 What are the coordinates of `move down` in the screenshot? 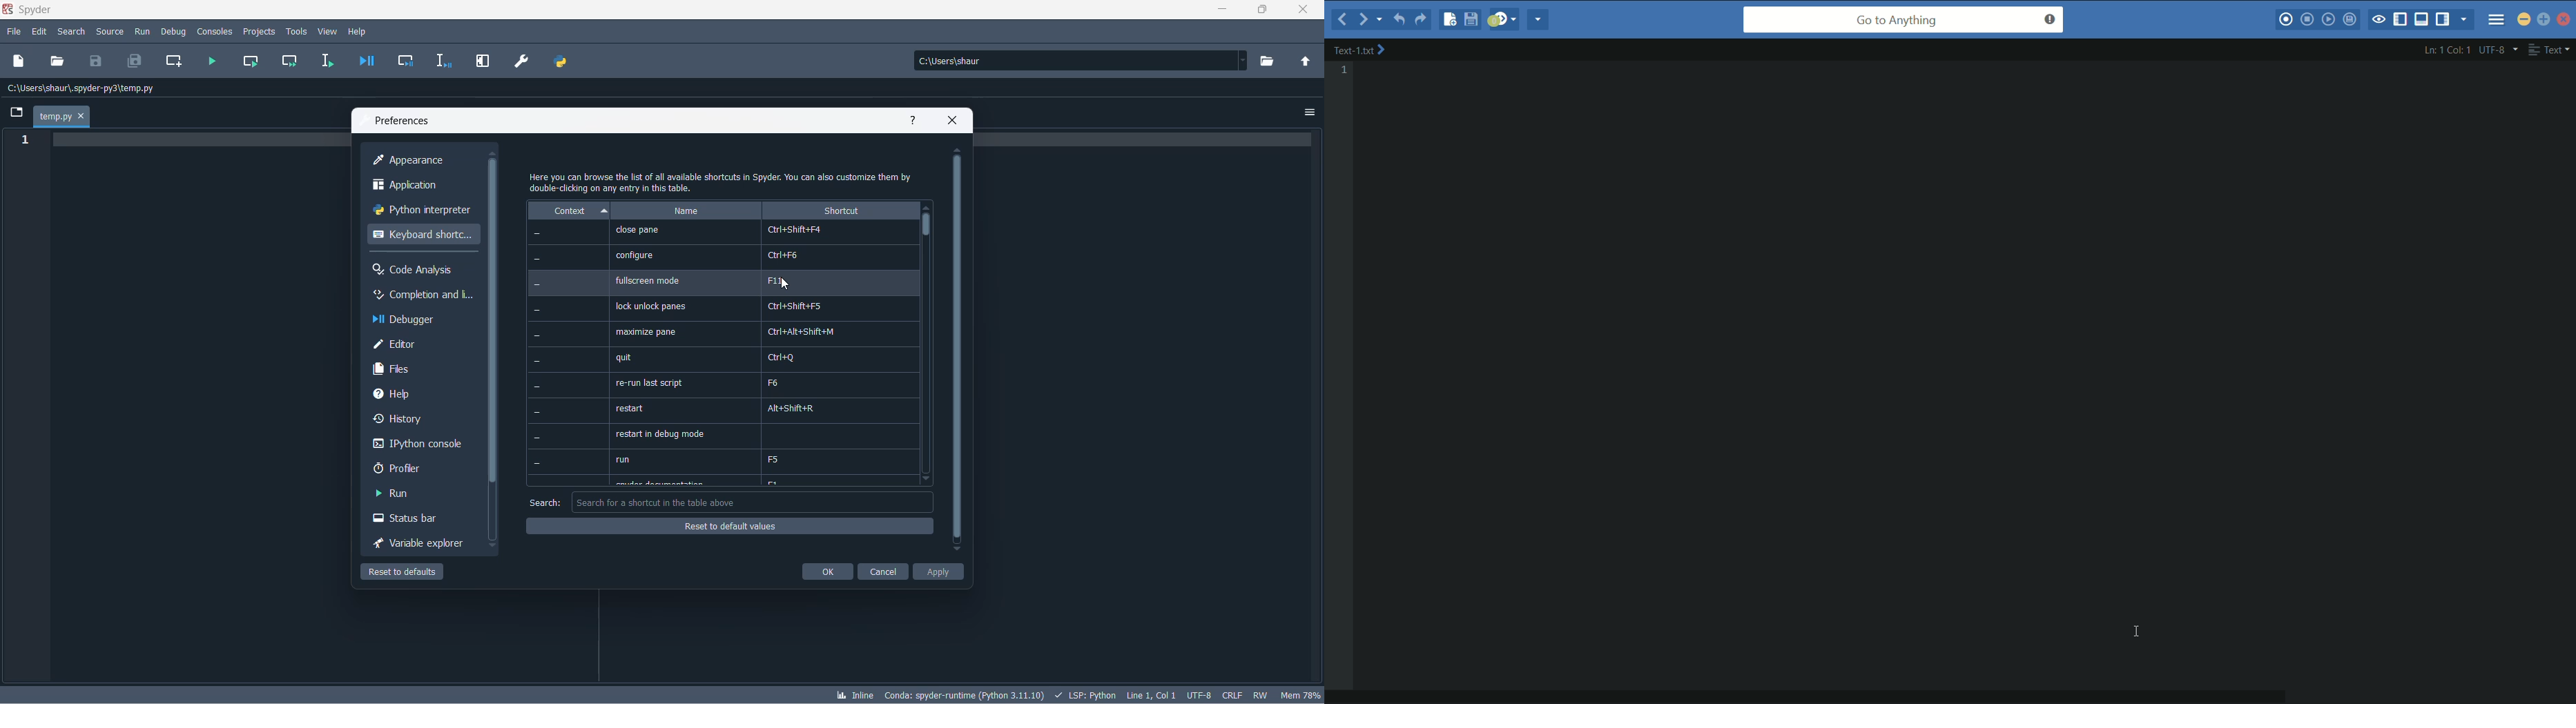 It's located at (494, 547).